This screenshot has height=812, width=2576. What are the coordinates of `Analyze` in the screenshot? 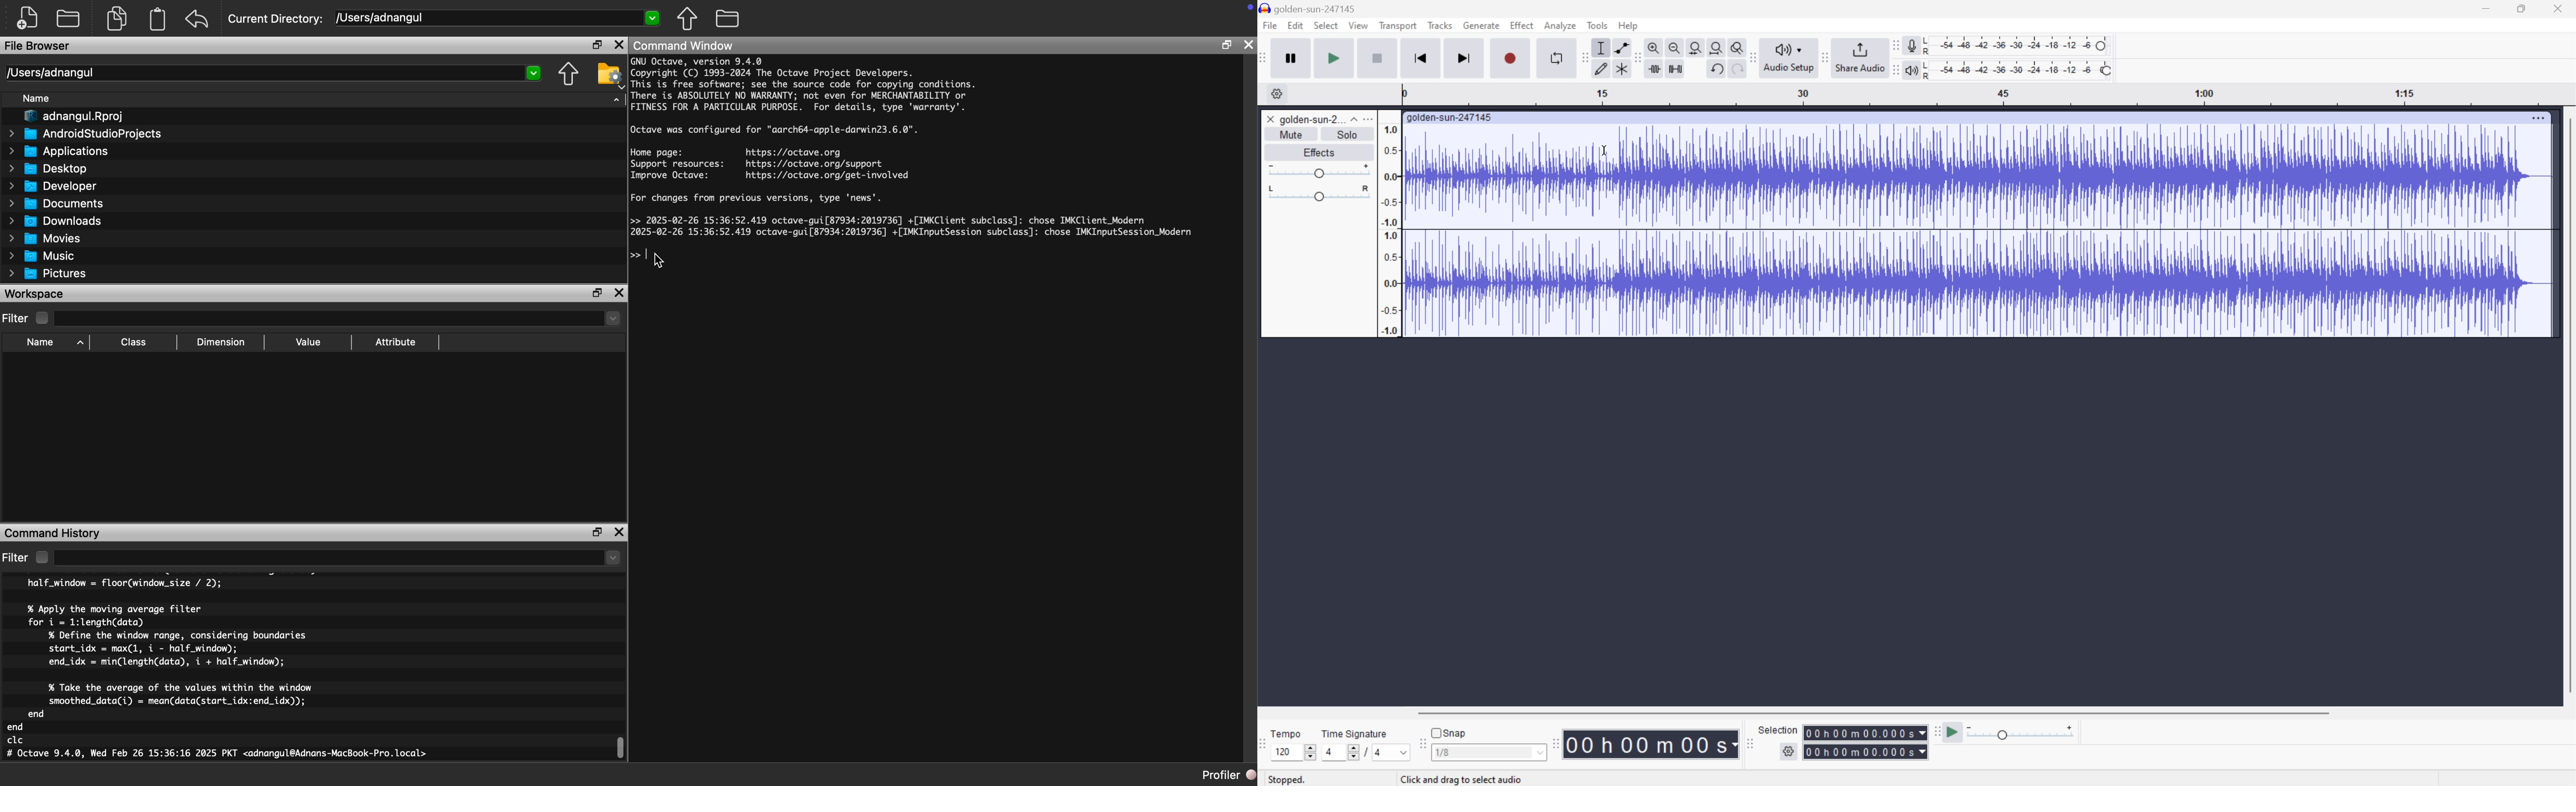 It's located at (1559, 25).